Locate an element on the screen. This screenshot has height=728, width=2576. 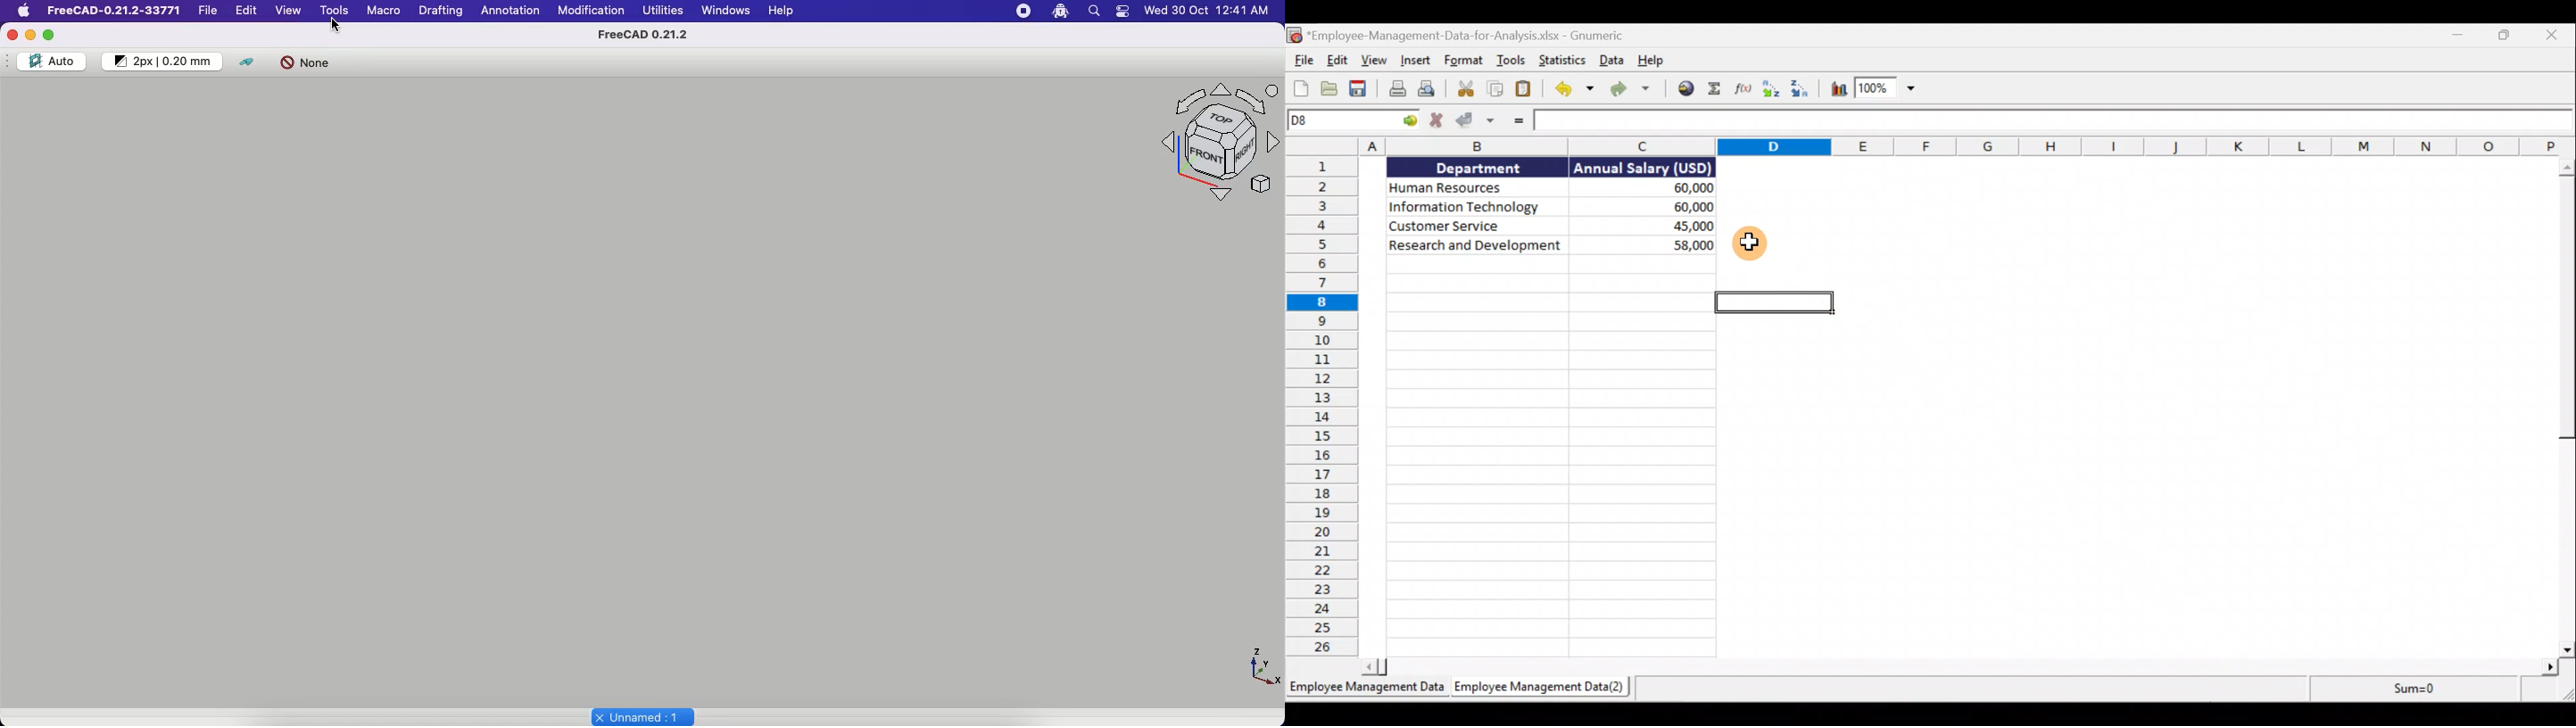
Search is located at coordinates (1095, 12).